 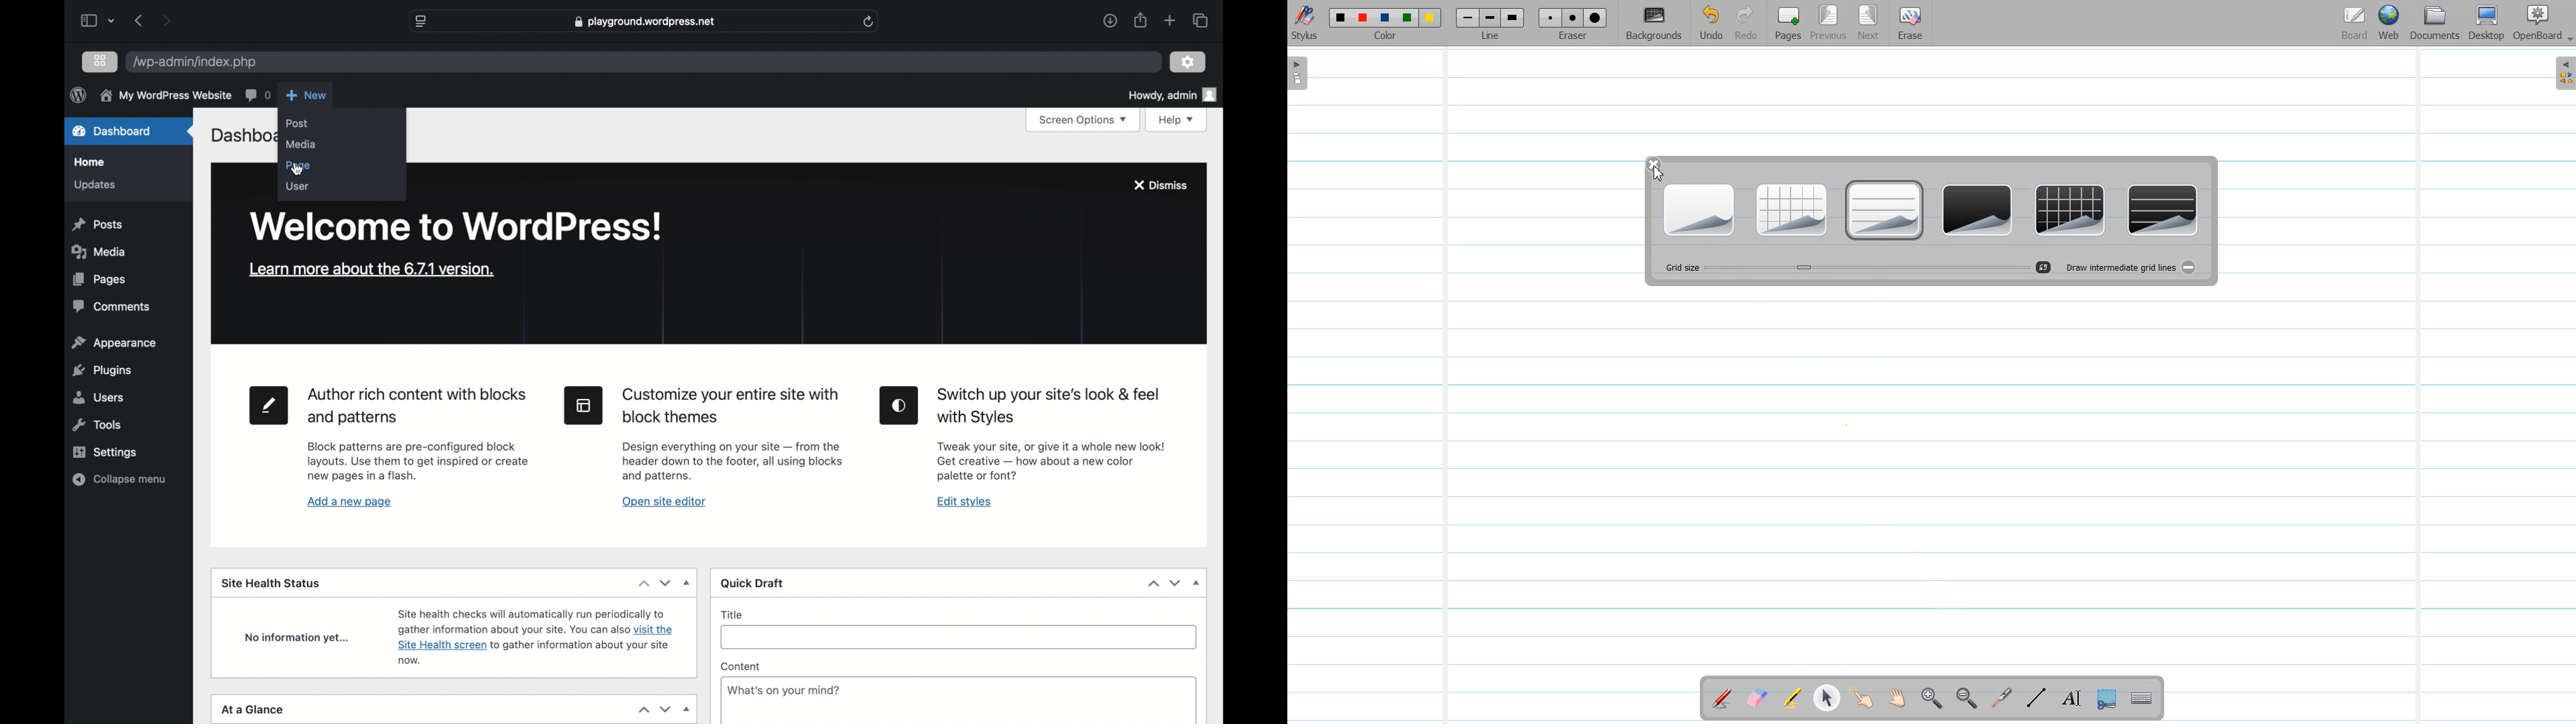 I want to click on comments, so click(x=109, y=307).